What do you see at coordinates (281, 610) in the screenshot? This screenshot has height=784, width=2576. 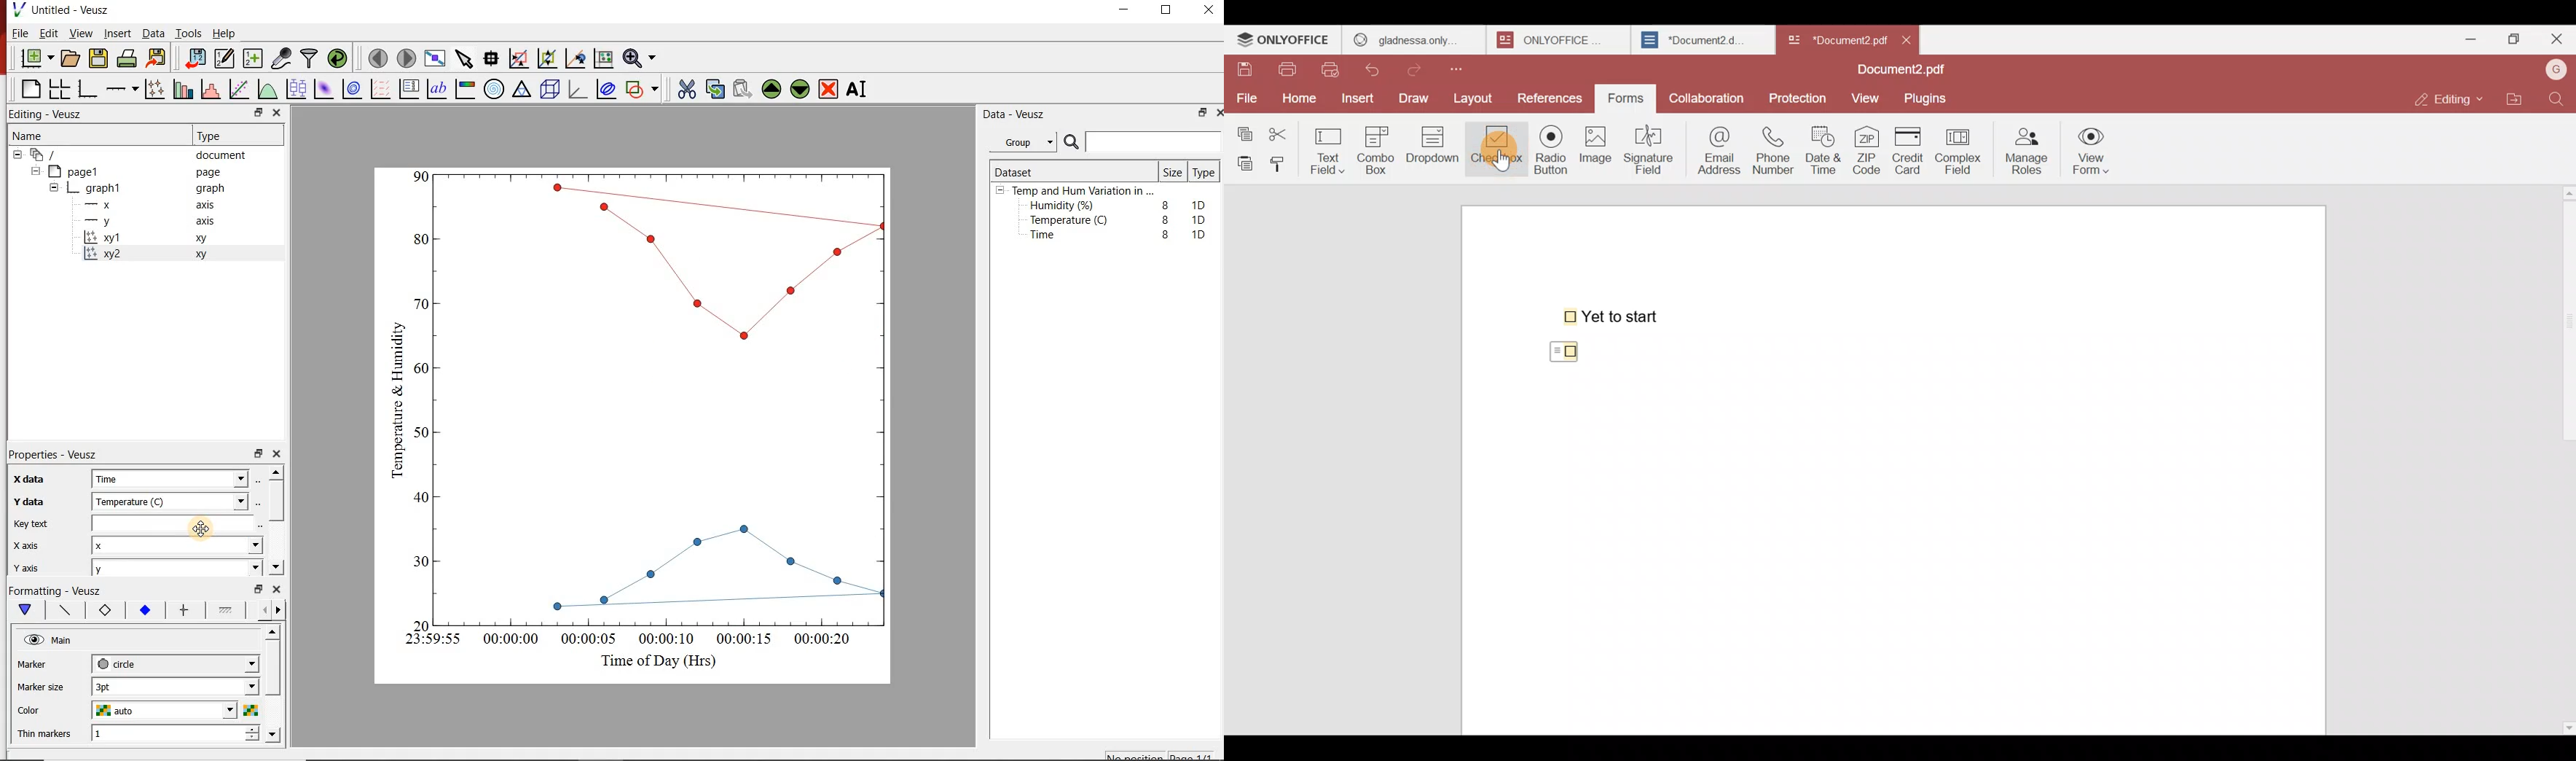 I see `go forward` at bounding box center [281, 610].